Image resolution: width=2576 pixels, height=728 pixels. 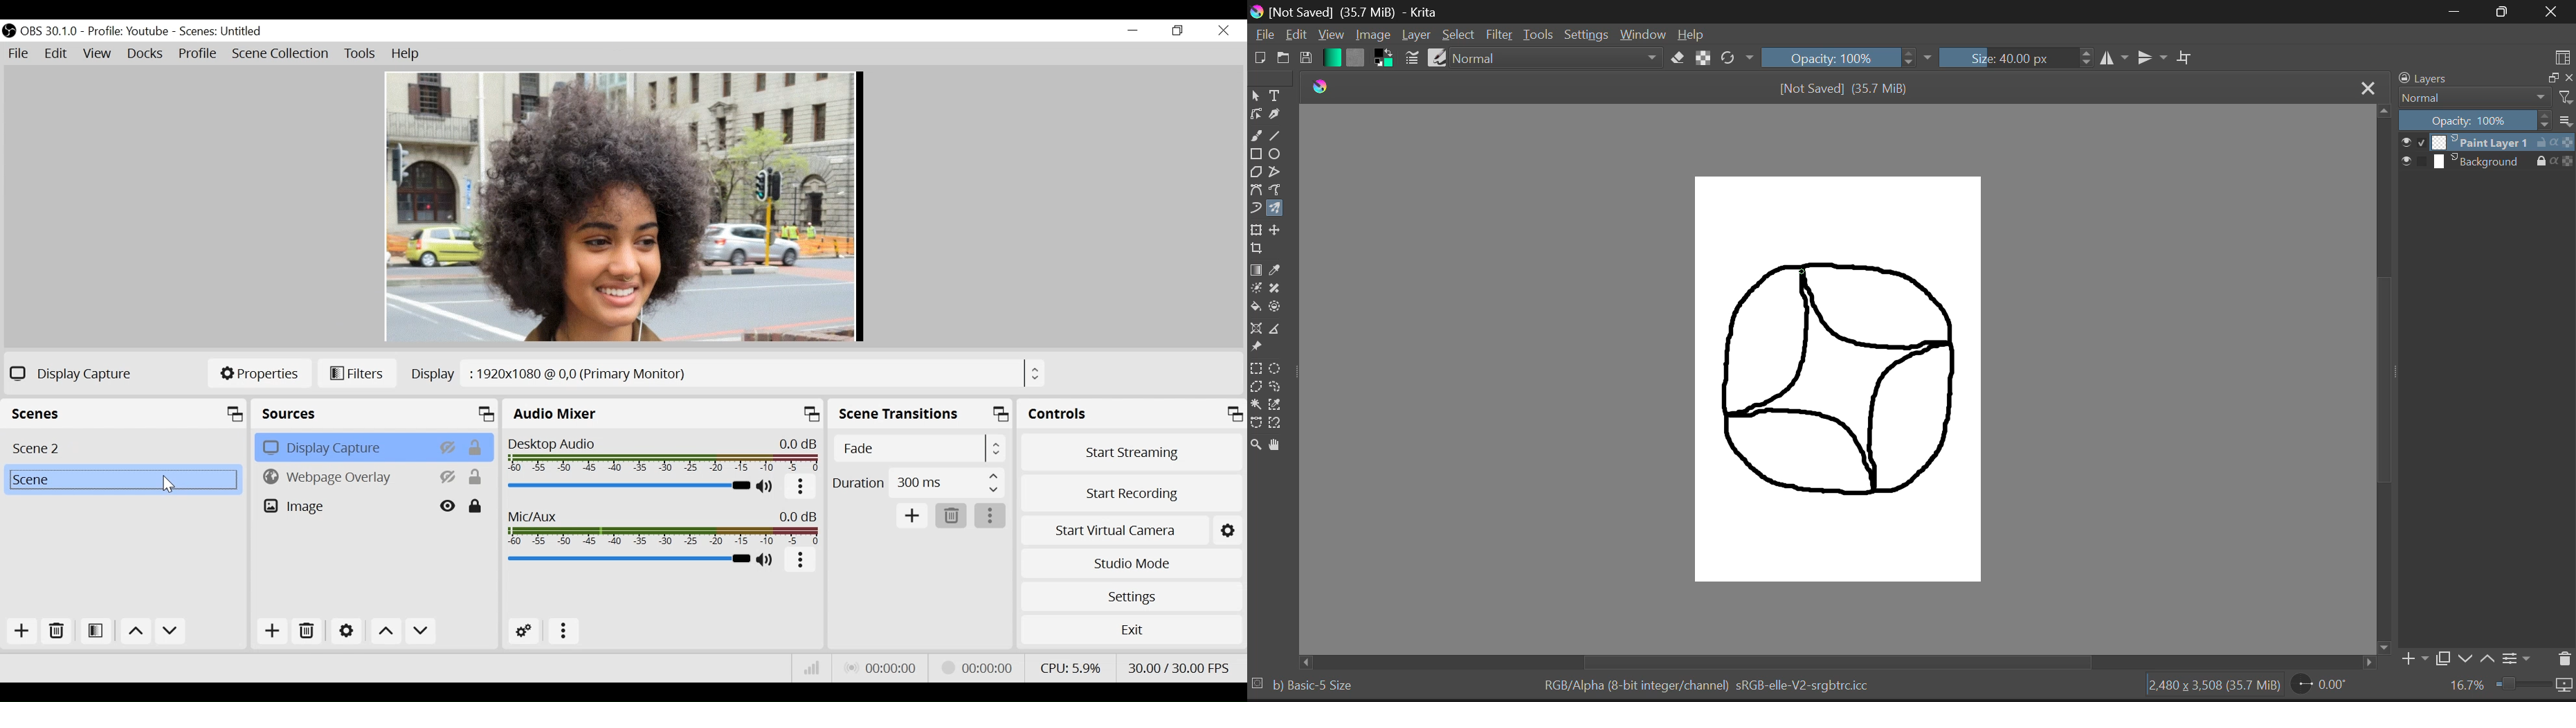 What do you see at coordinates (1256, 154) in the screenshot?
I see `Rectangles` at bounding box center [1256, 154].